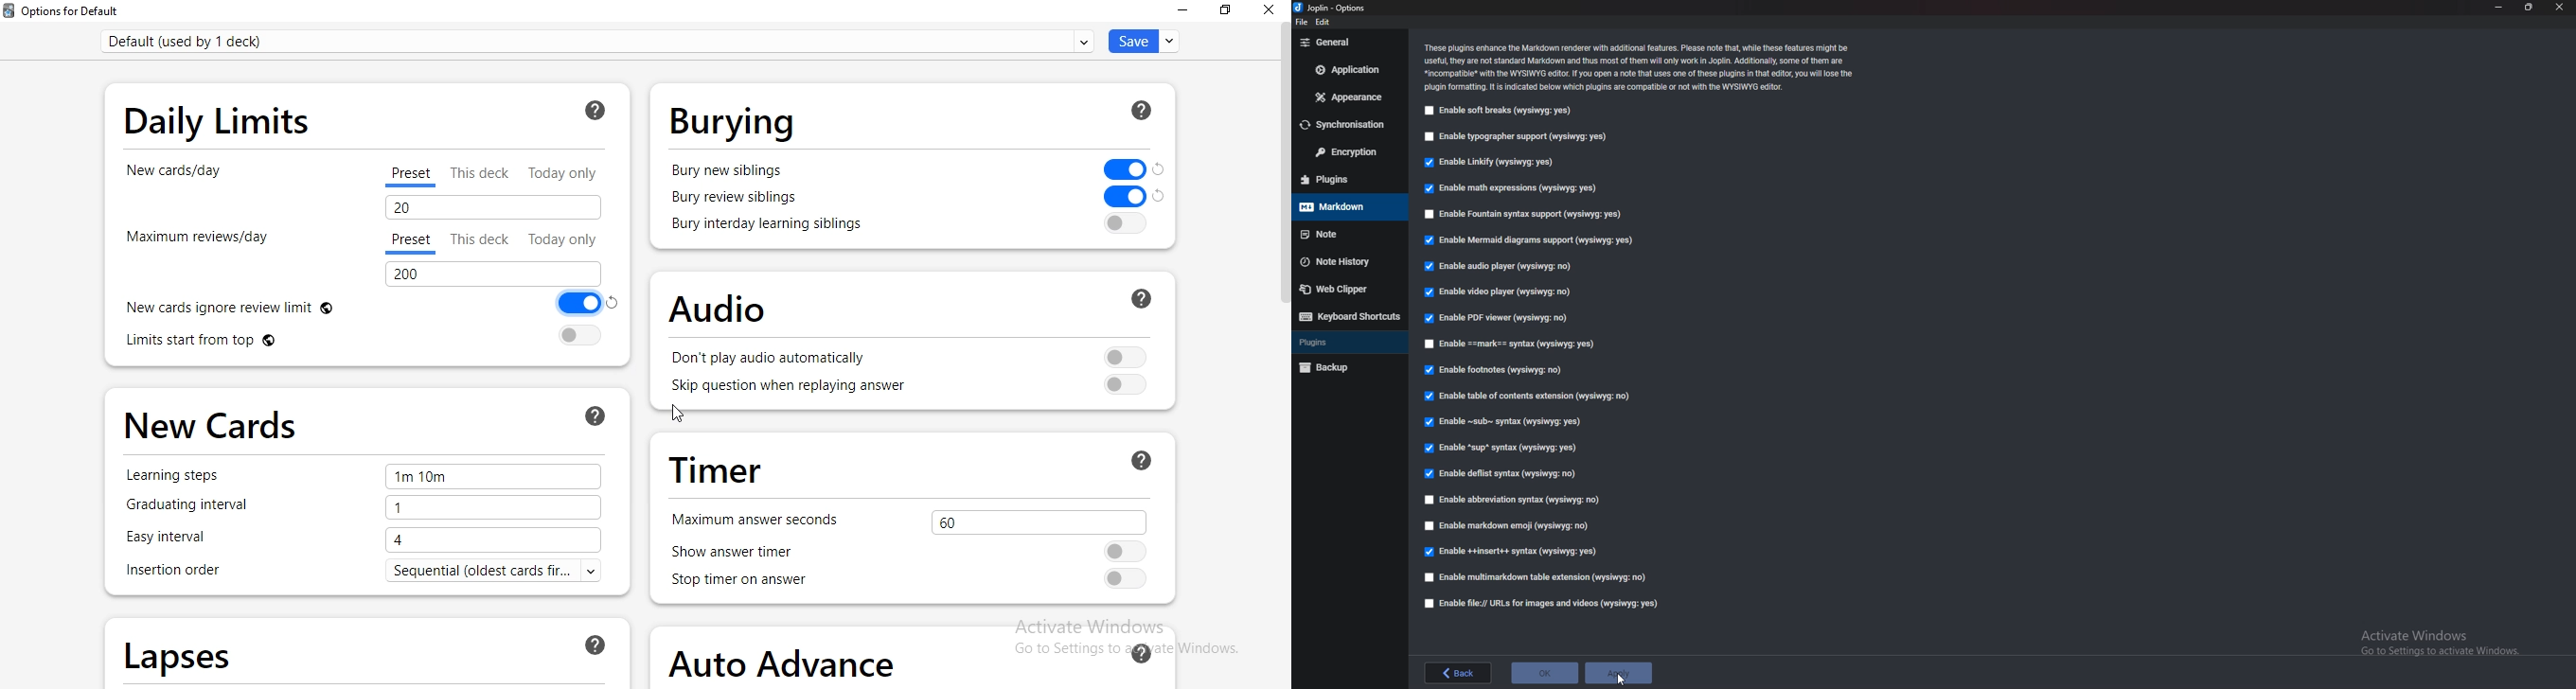 Image resolution: width=2576 pixels, height=700 pixels. Describe the element at coordinates (578, 335) in the screenshot. I see `toggle` at that location.